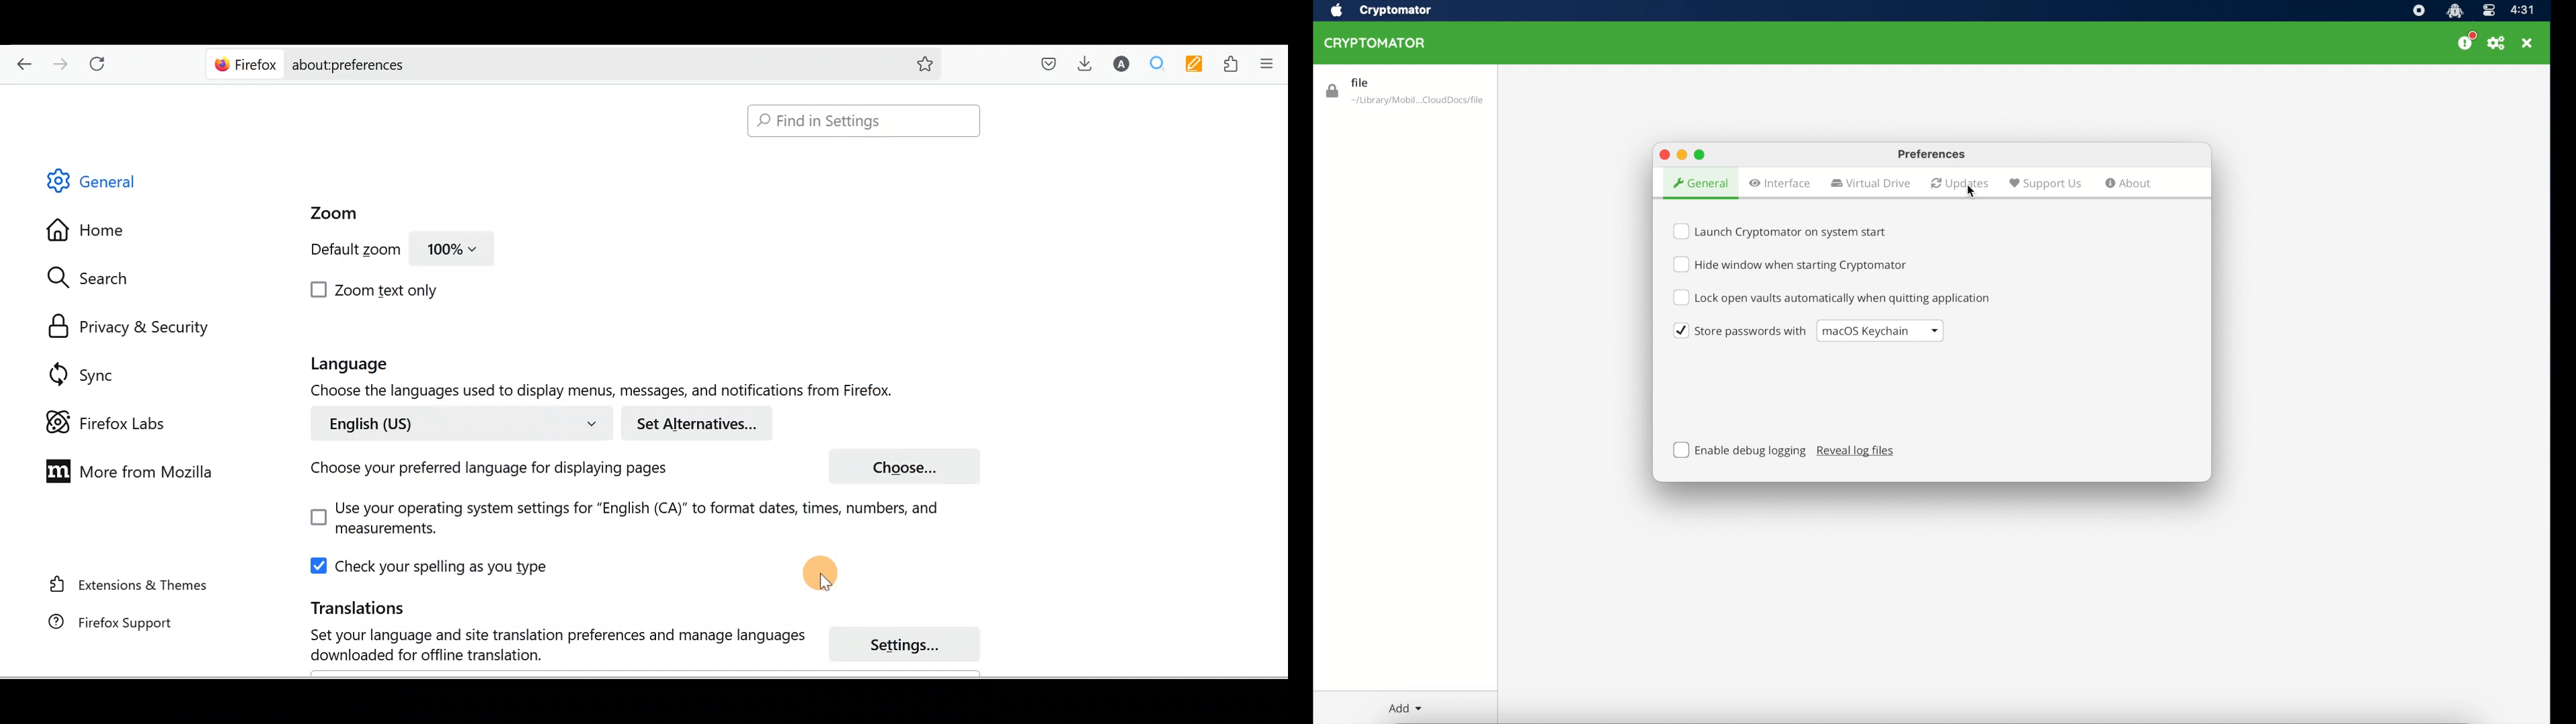  Describe the element at coordinates (1871, 184) in the screenshot. I see `virtual drive` at that location.